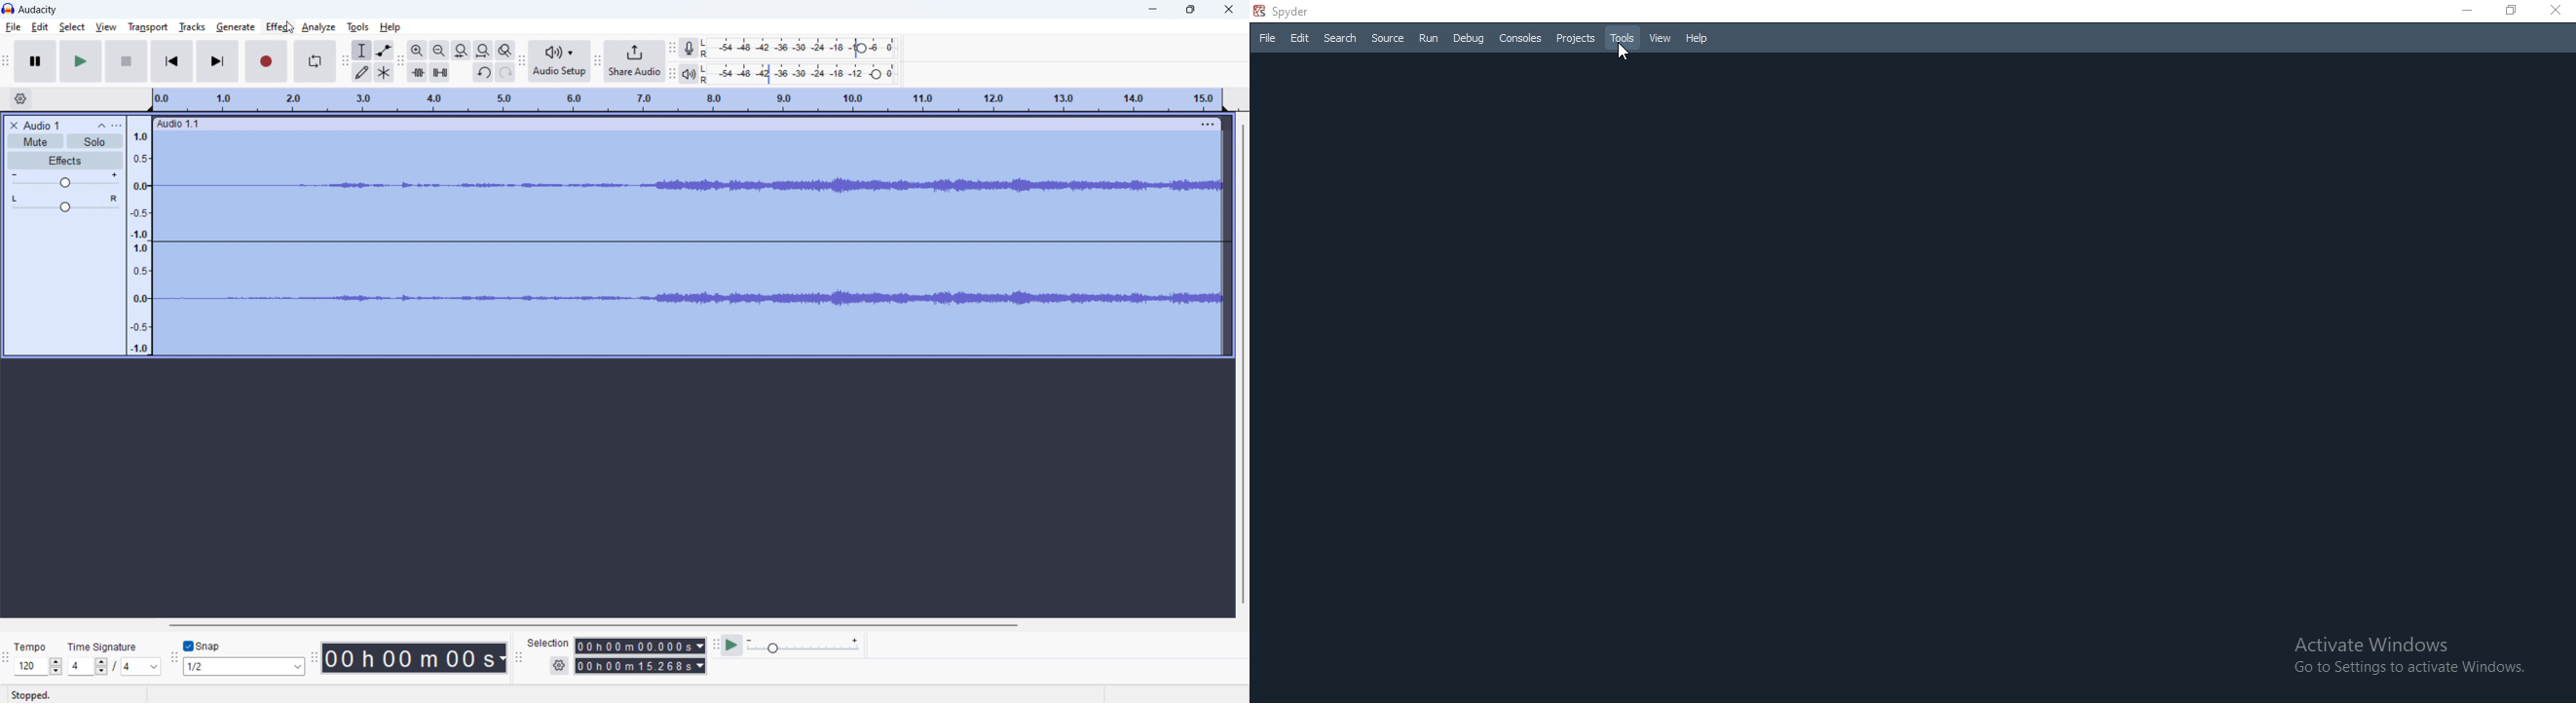  What do you see at coordinates (316, 663) in the screenshot?
I see `time toolbar` at bounding box center [316, 663].